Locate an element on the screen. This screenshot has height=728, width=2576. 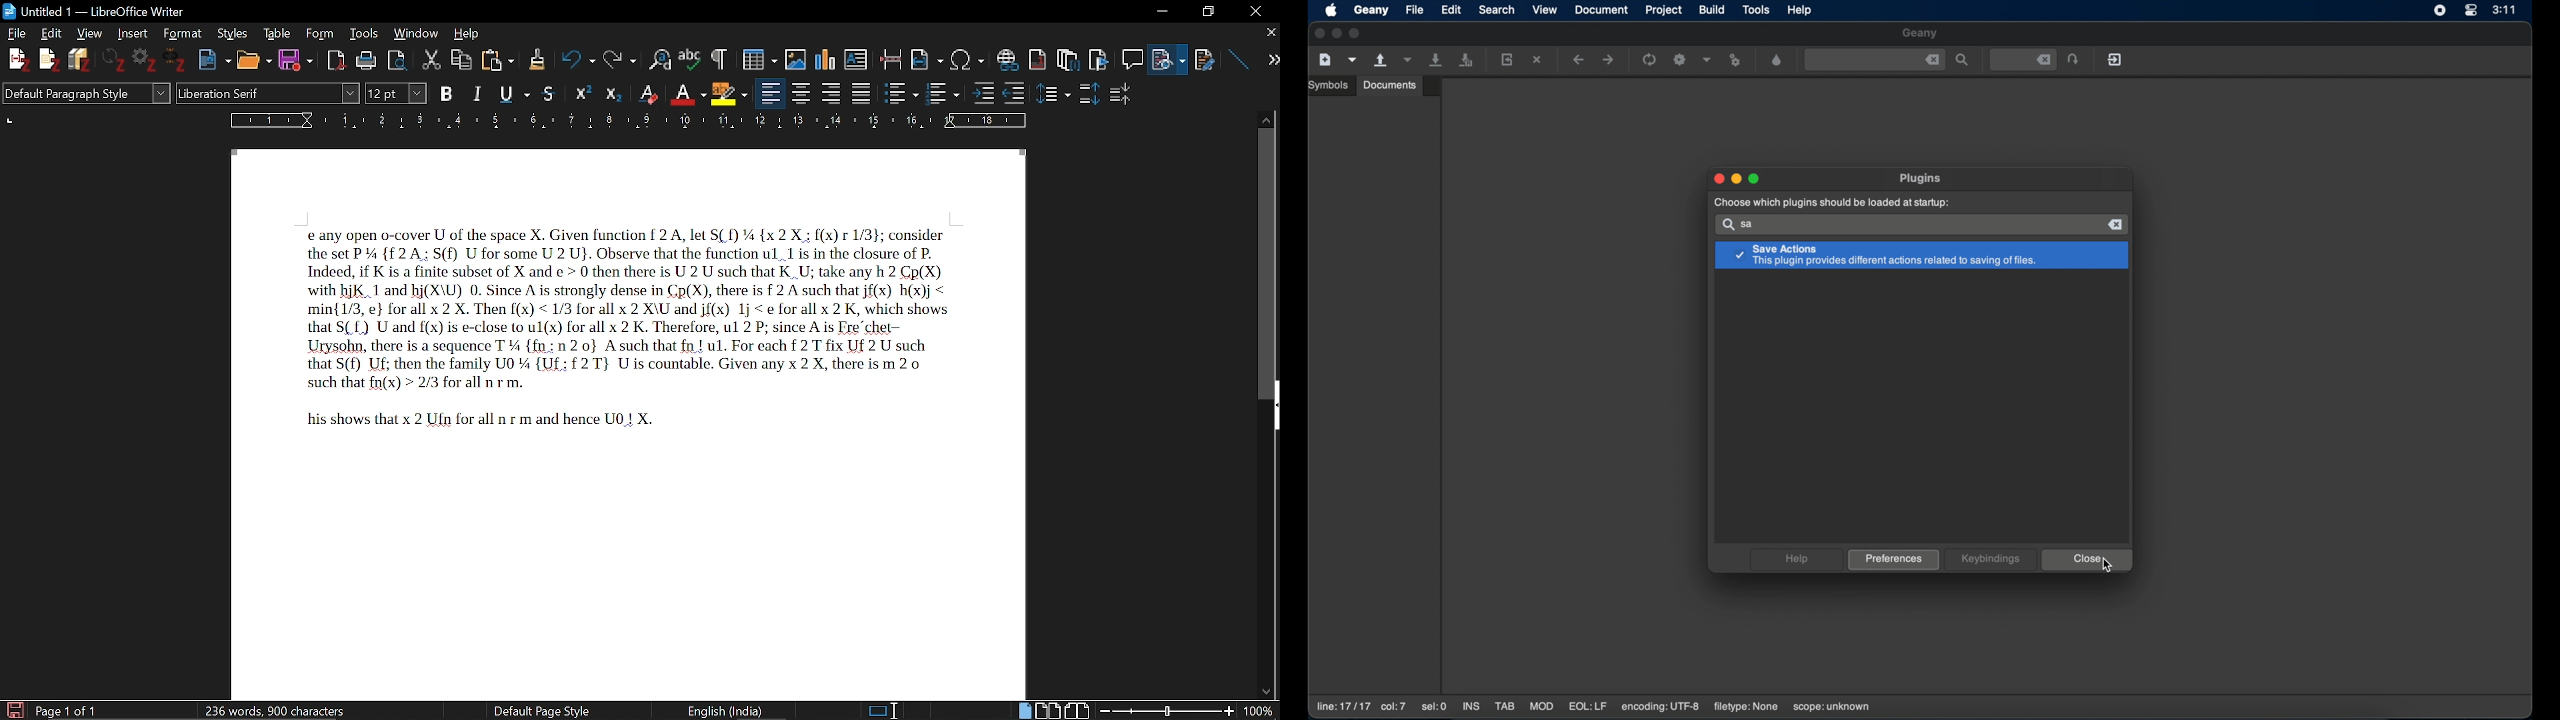
Insert endnote is located at coordinates (1039, 55).